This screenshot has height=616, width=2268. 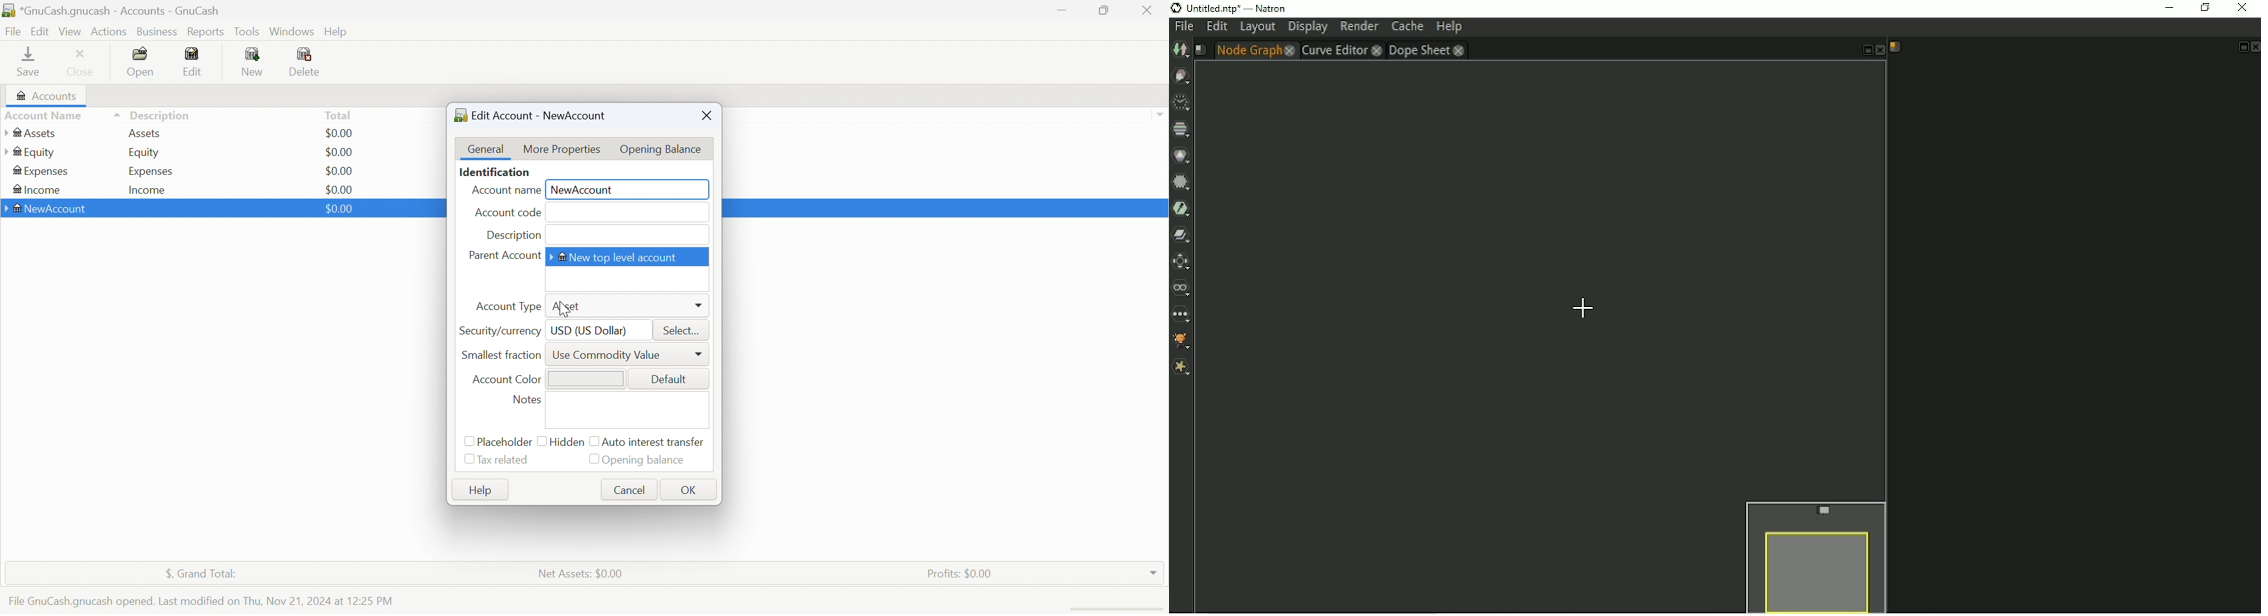 I want to click on Default, so click(x=672, y=380).